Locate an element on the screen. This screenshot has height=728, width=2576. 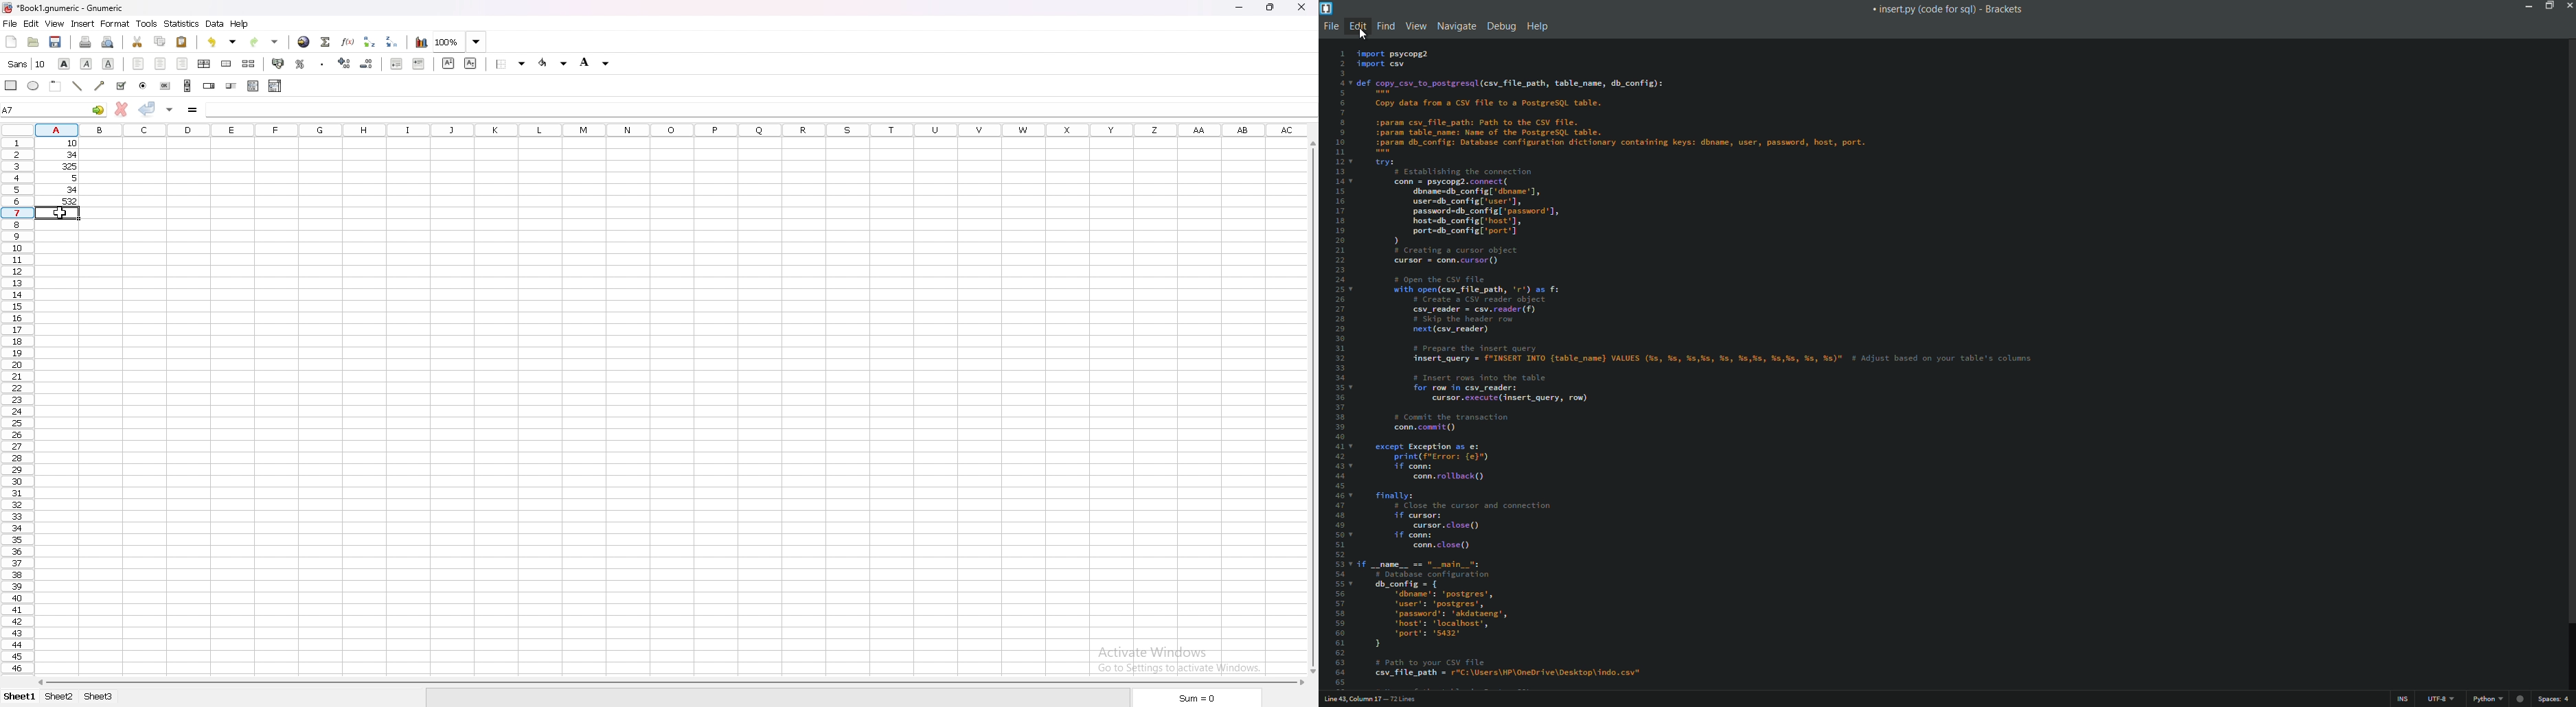
right align is located at coordinates (182, 62).